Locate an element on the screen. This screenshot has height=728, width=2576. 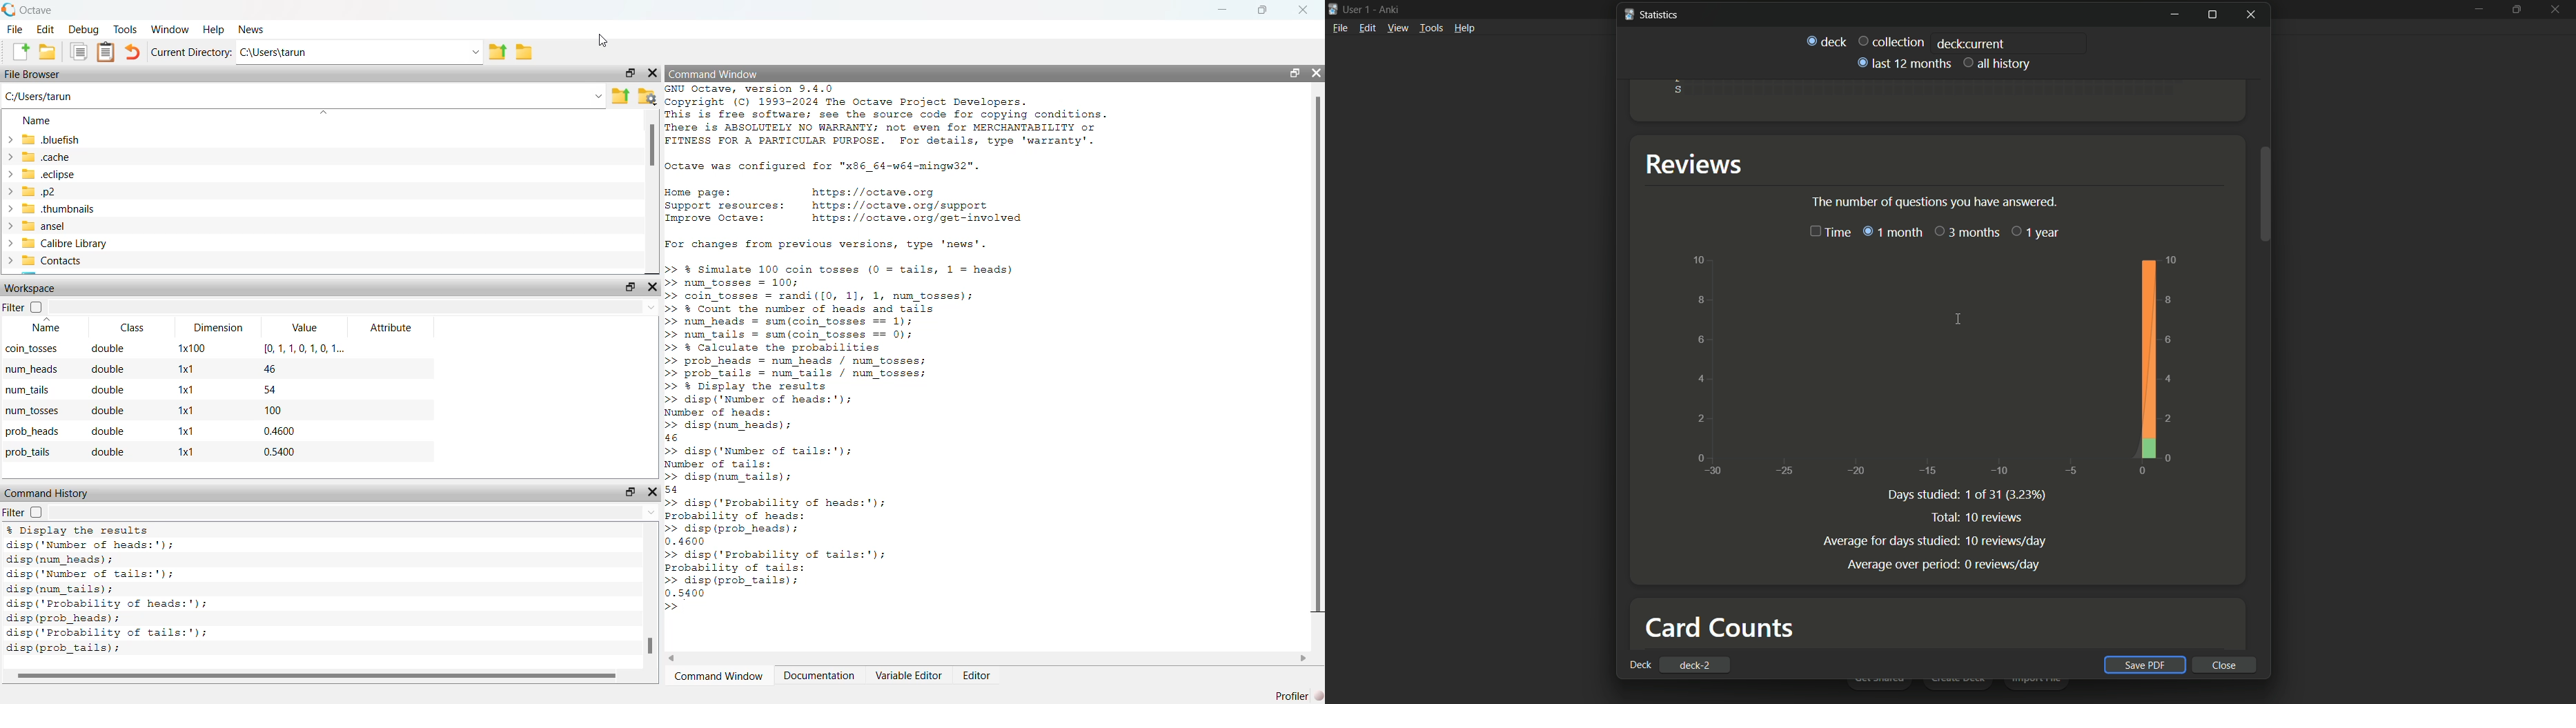
Help is located at coordinates (1466, 31).